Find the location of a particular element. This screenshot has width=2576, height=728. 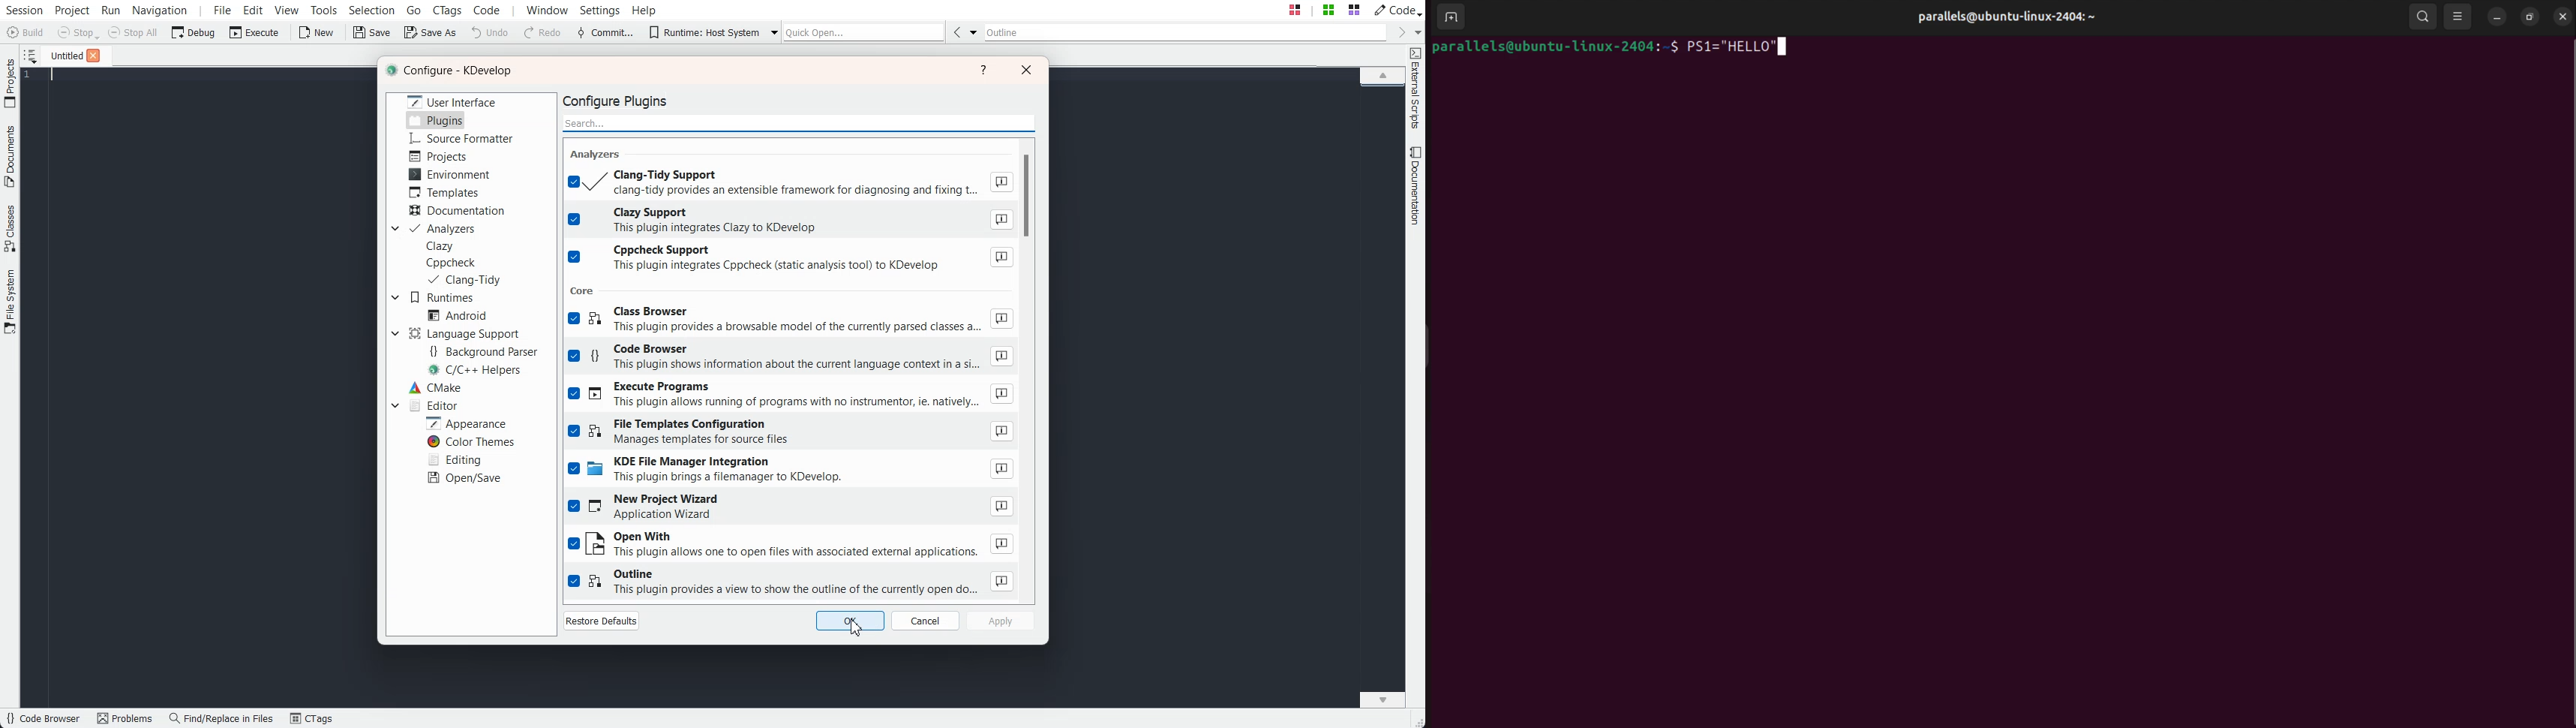

Commit is located at coordinates (605, 33).